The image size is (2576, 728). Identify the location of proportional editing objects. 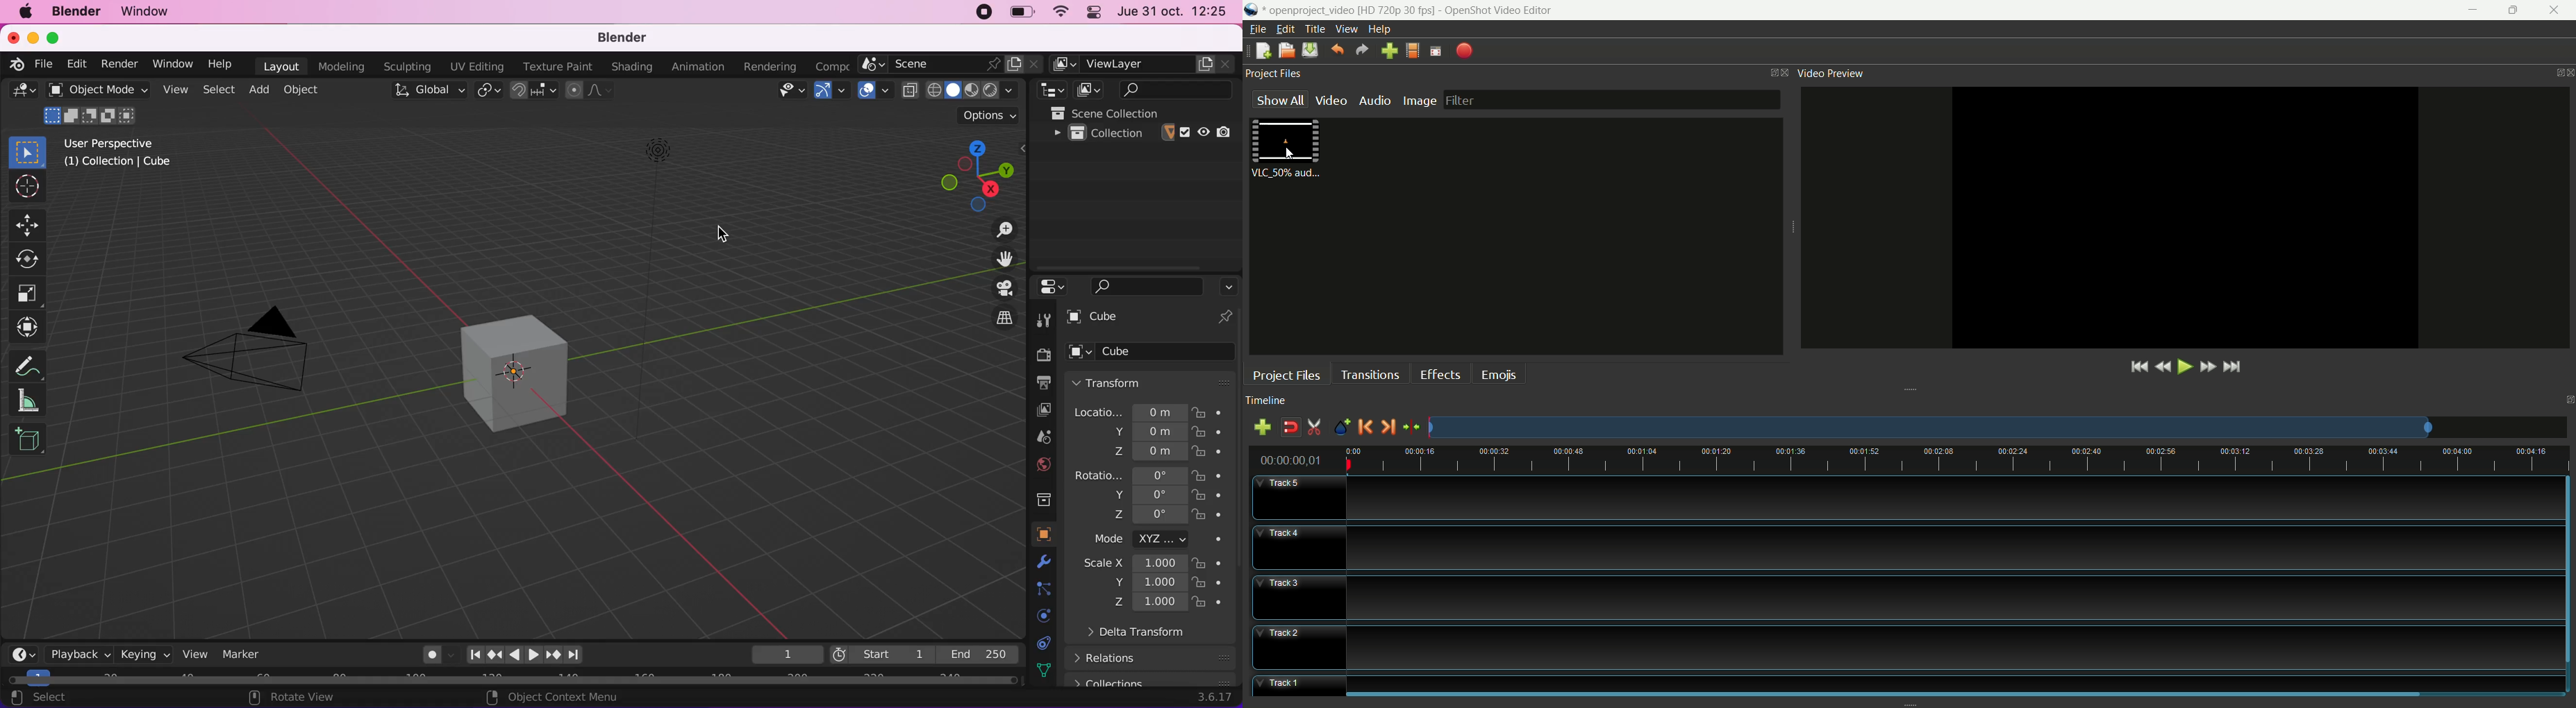
(589, 90).